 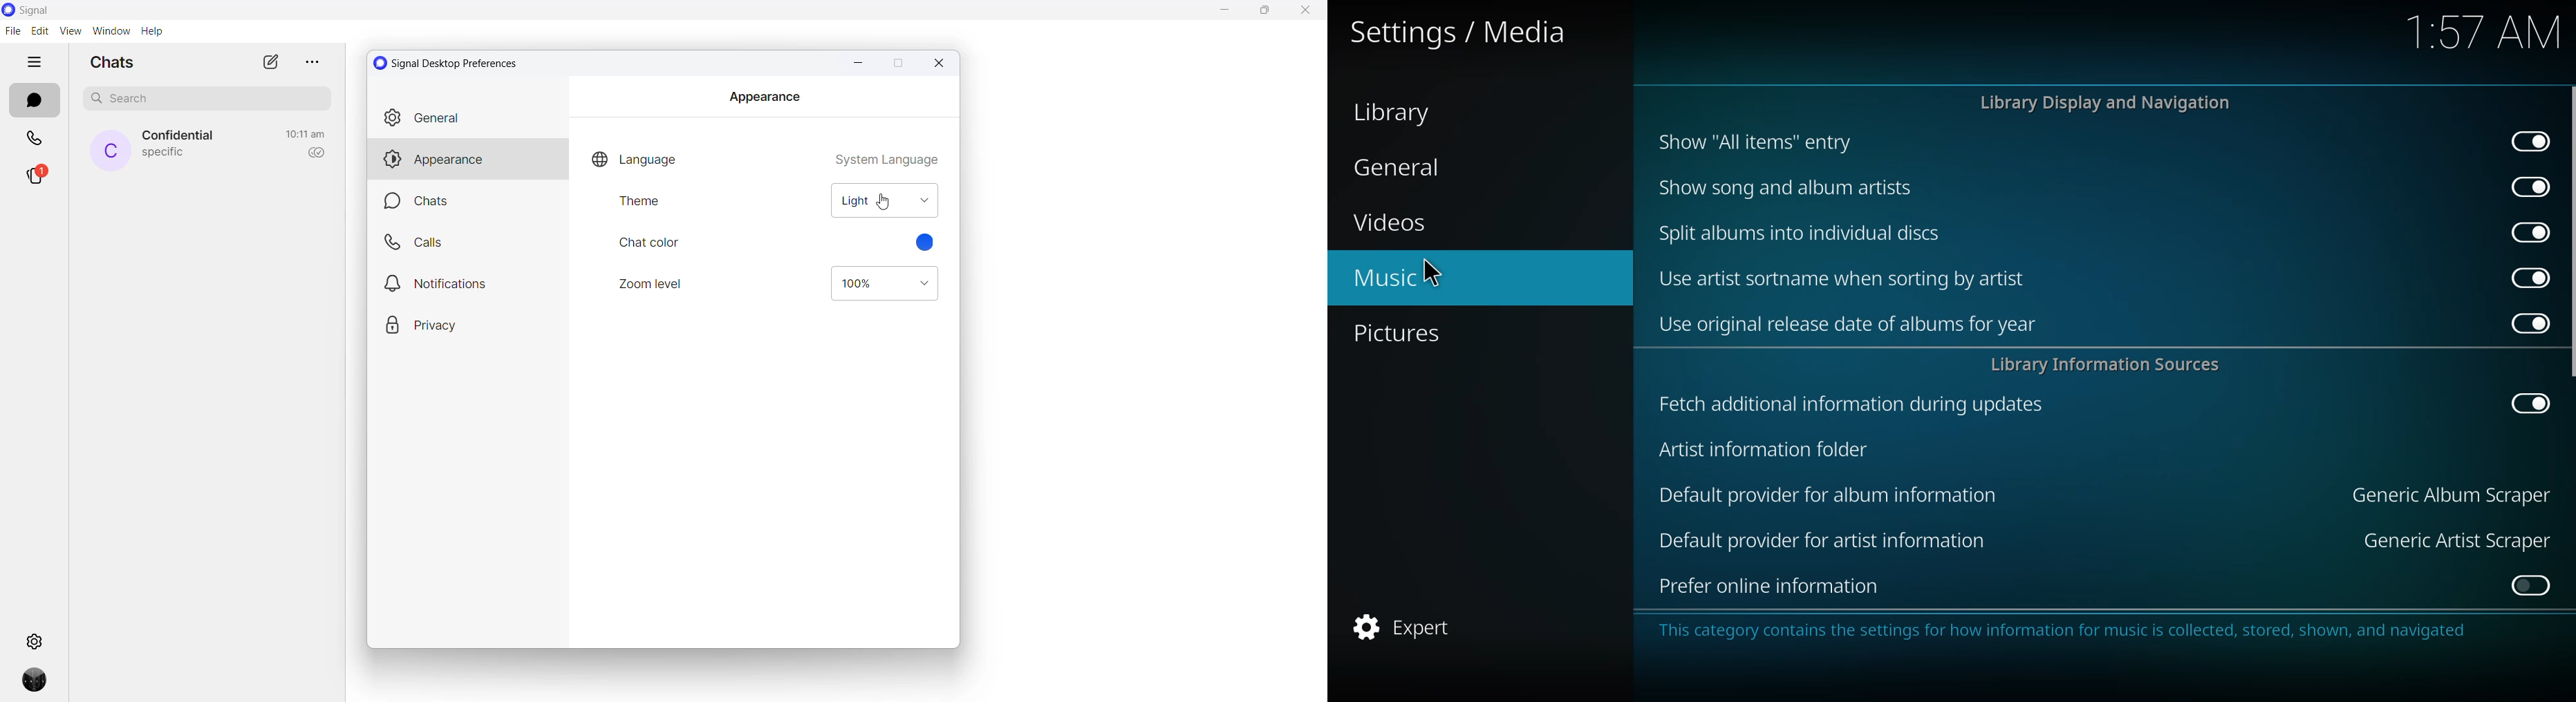 I want to click on theme, so click(x=656, y=207).